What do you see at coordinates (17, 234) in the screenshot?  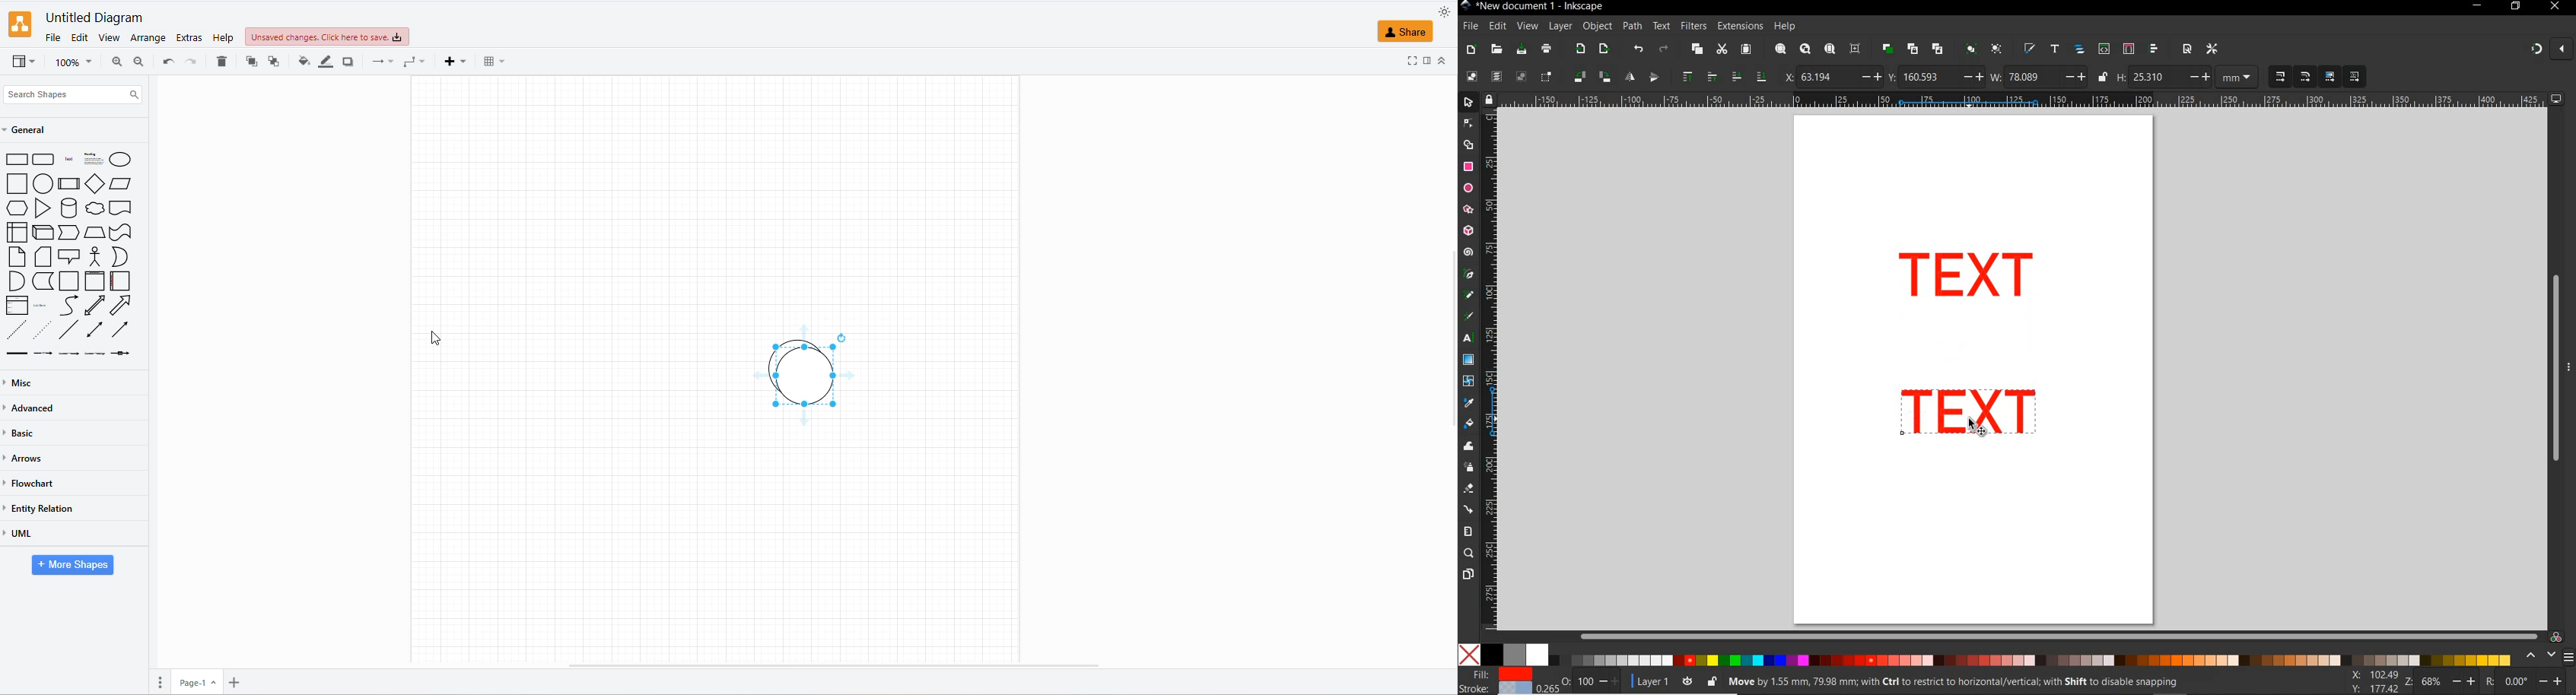 I see `INTERNAL STORAGE` at bounding box center [17, 234].